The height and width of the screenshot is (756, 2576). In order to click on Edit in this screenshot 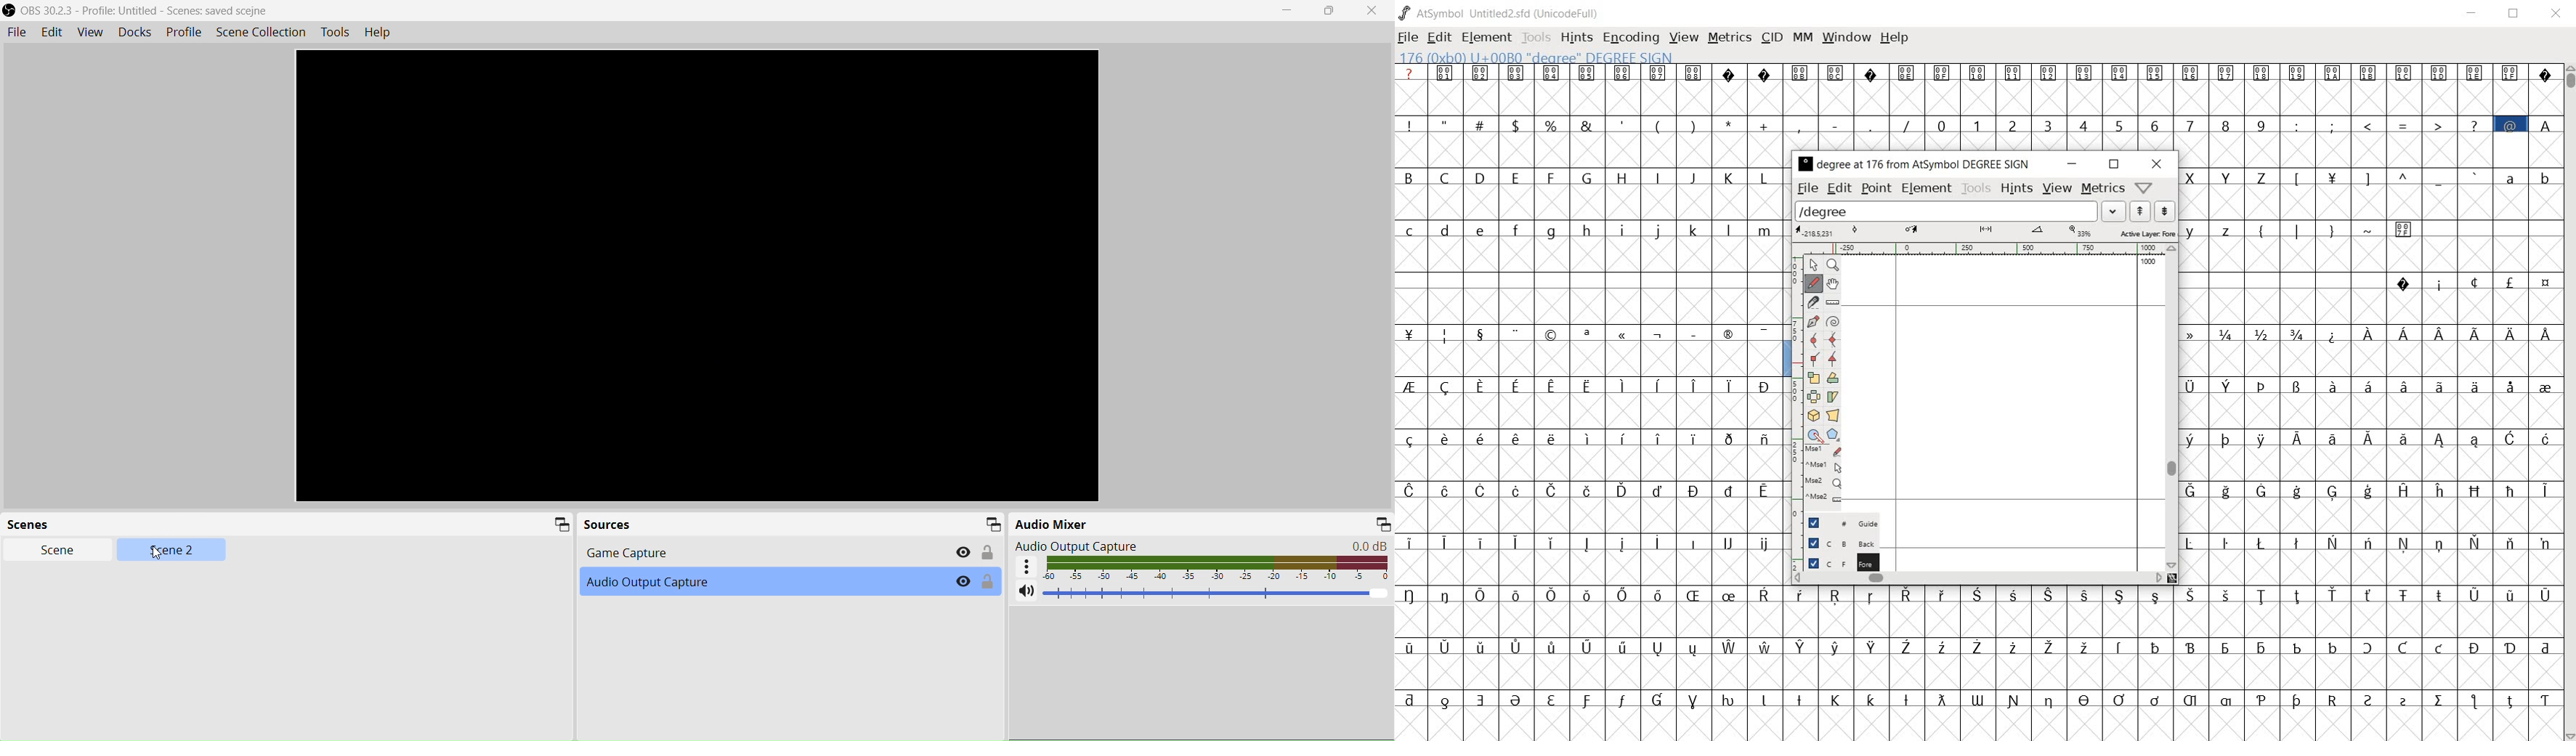, I will do `click(49, 31)`.